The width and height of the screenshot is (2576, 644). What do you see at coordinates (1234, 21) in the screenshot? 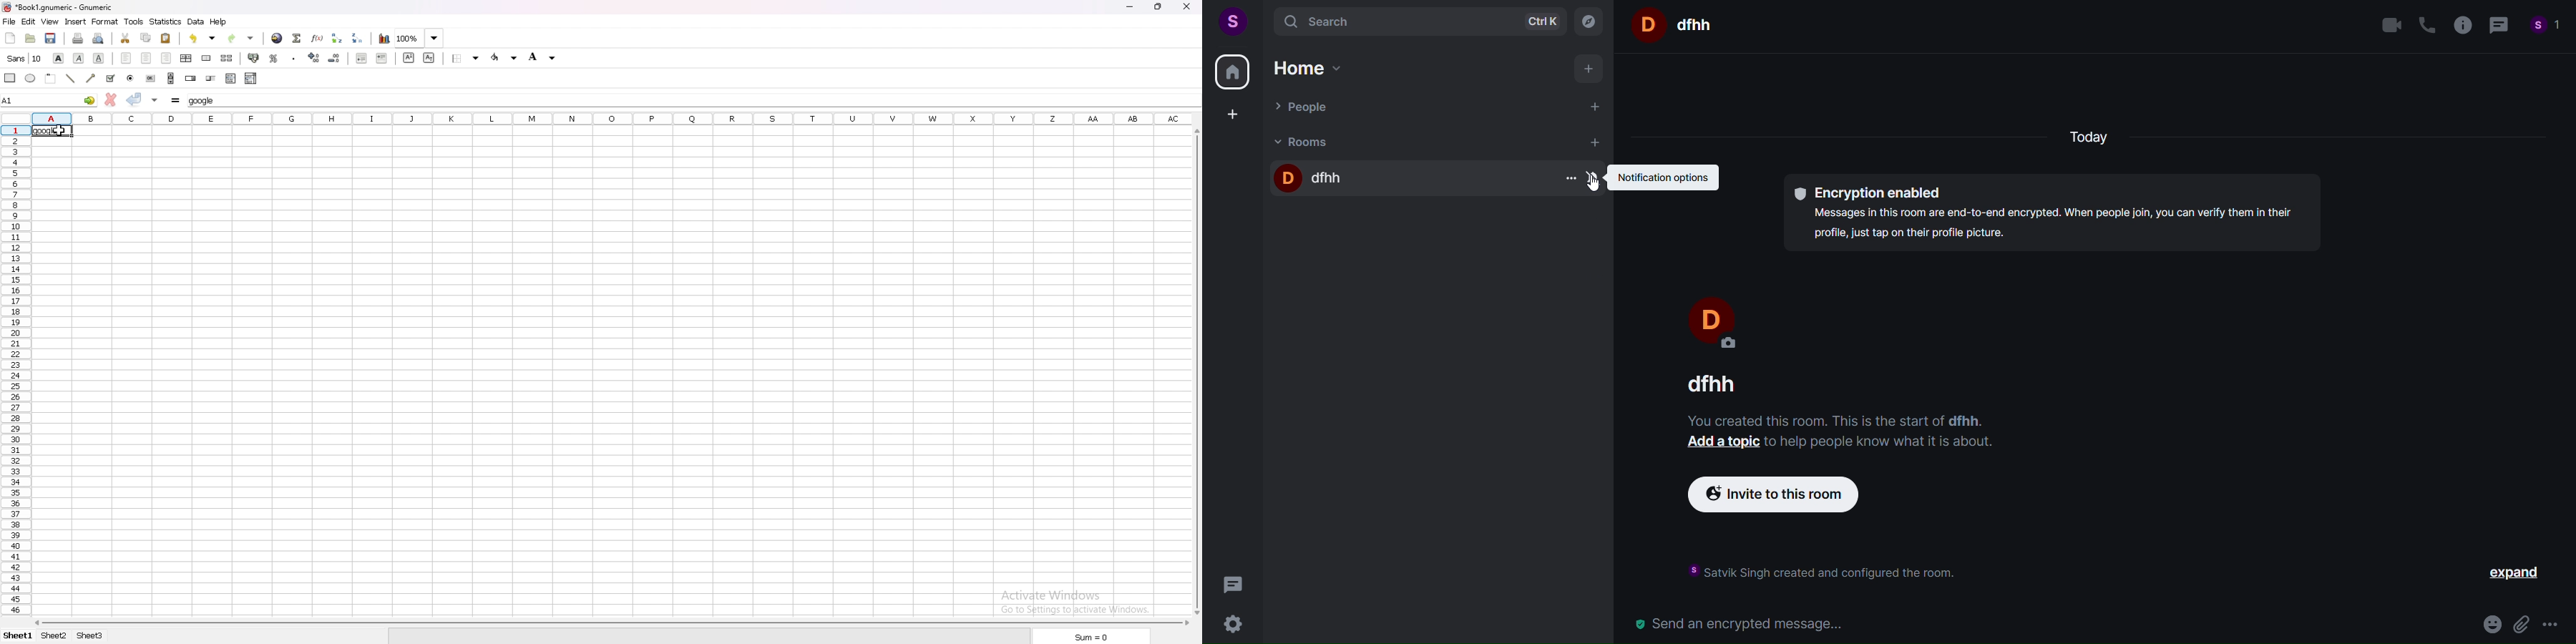
I see `user` at bounding box center [1234, 21].